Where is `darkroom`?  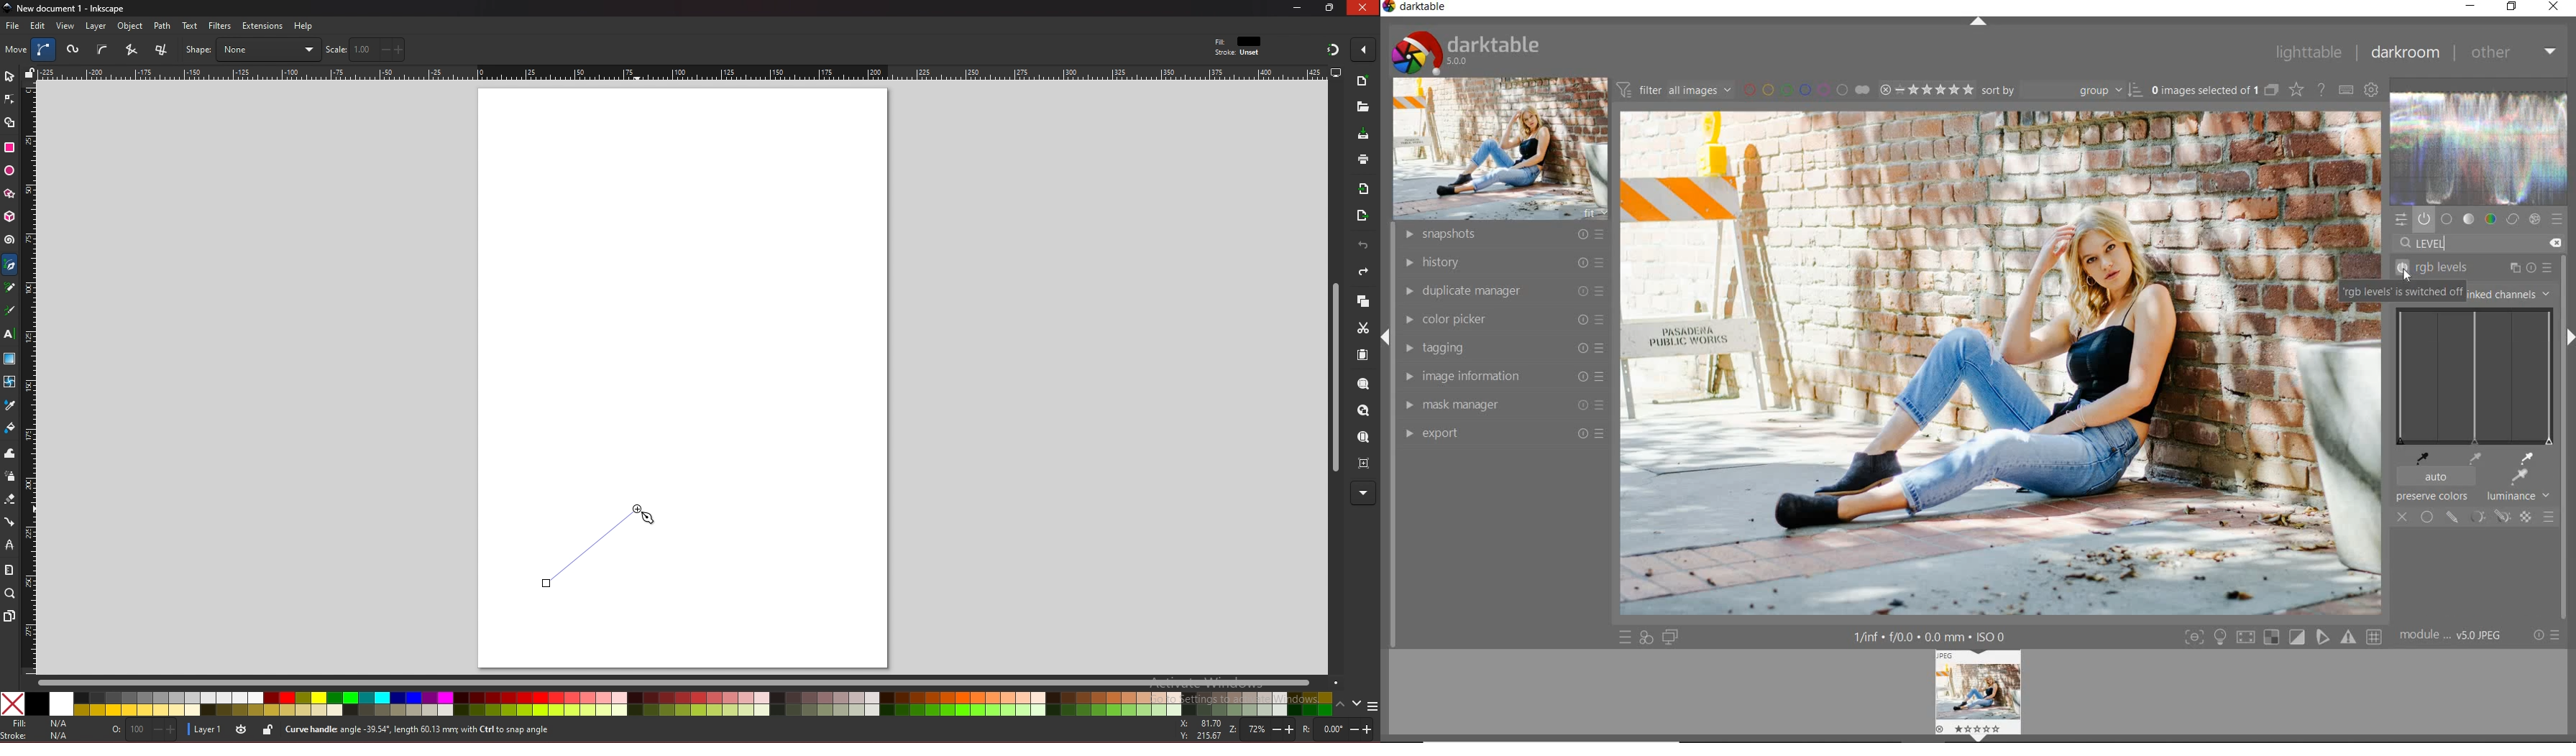
darkroom is located at coordinates (2407, 53).